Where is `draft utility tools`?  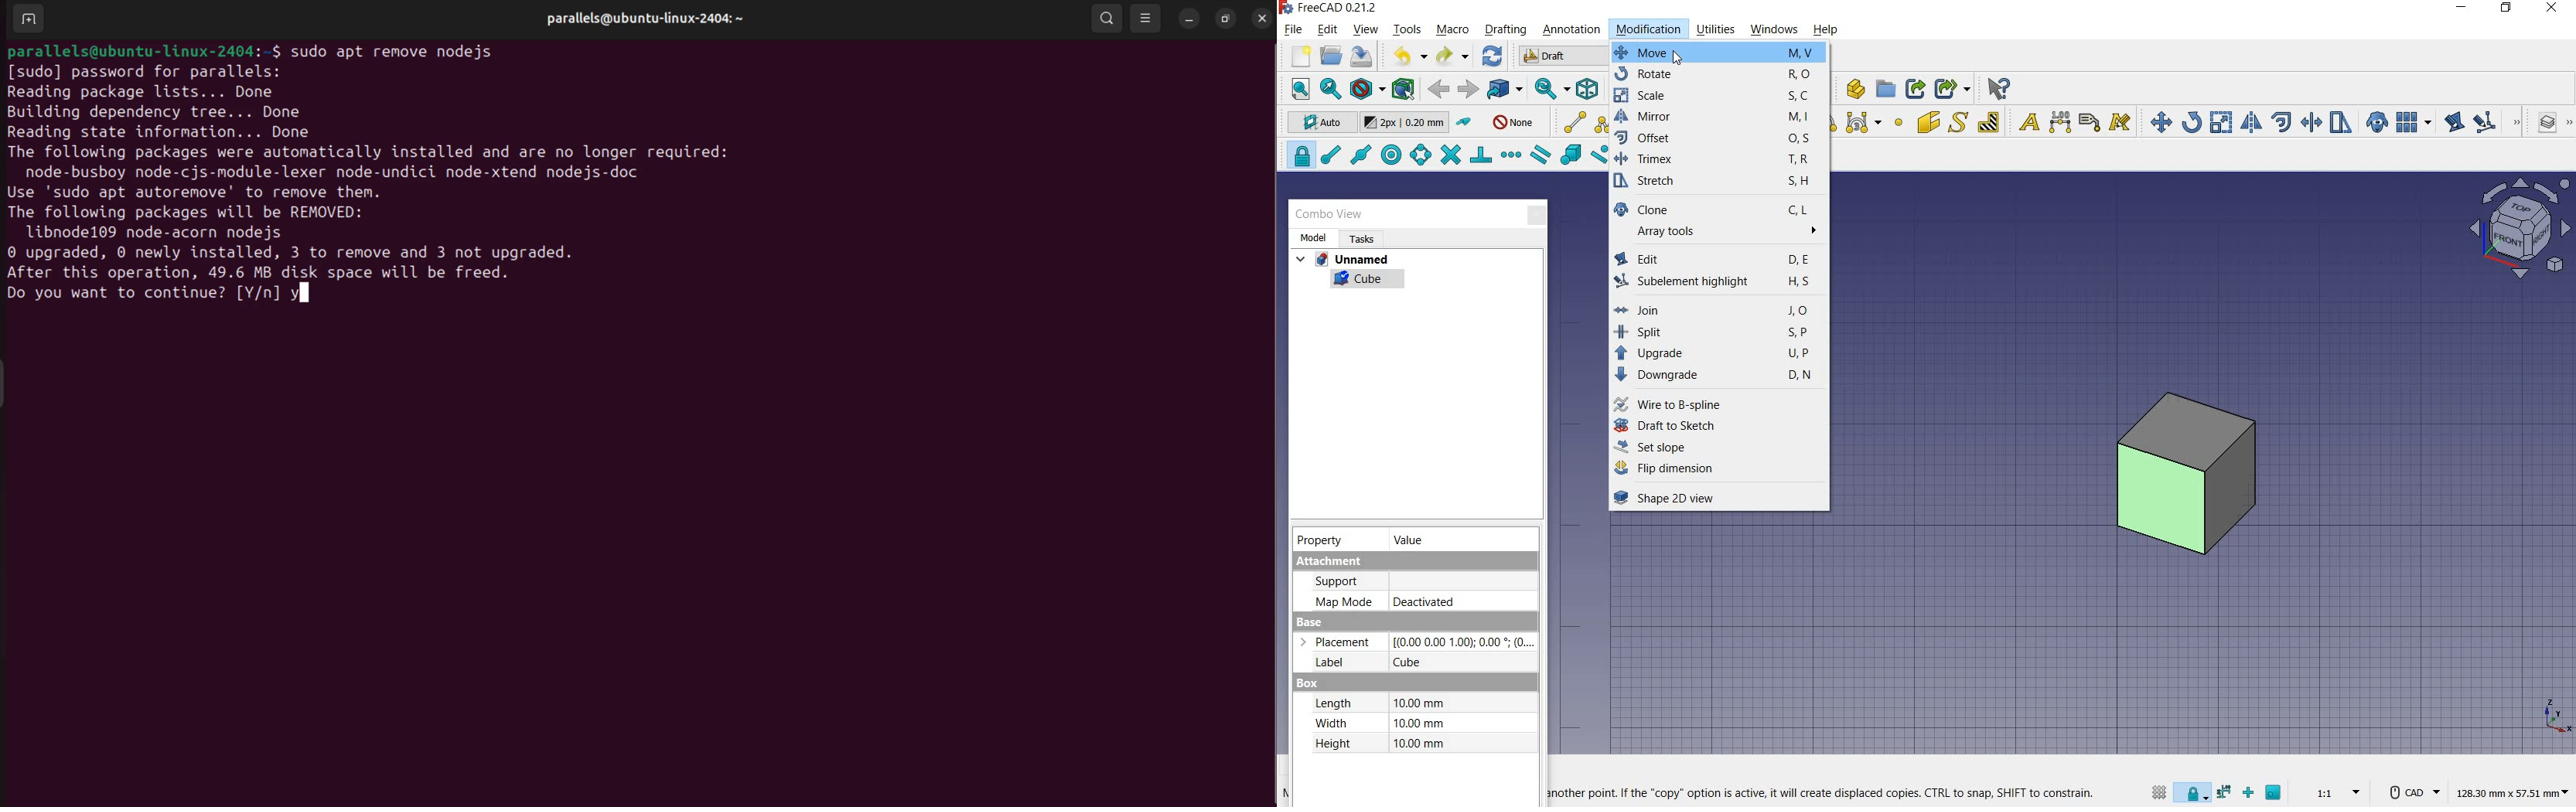 draft utility tools is located at coordinates (2569, 124).